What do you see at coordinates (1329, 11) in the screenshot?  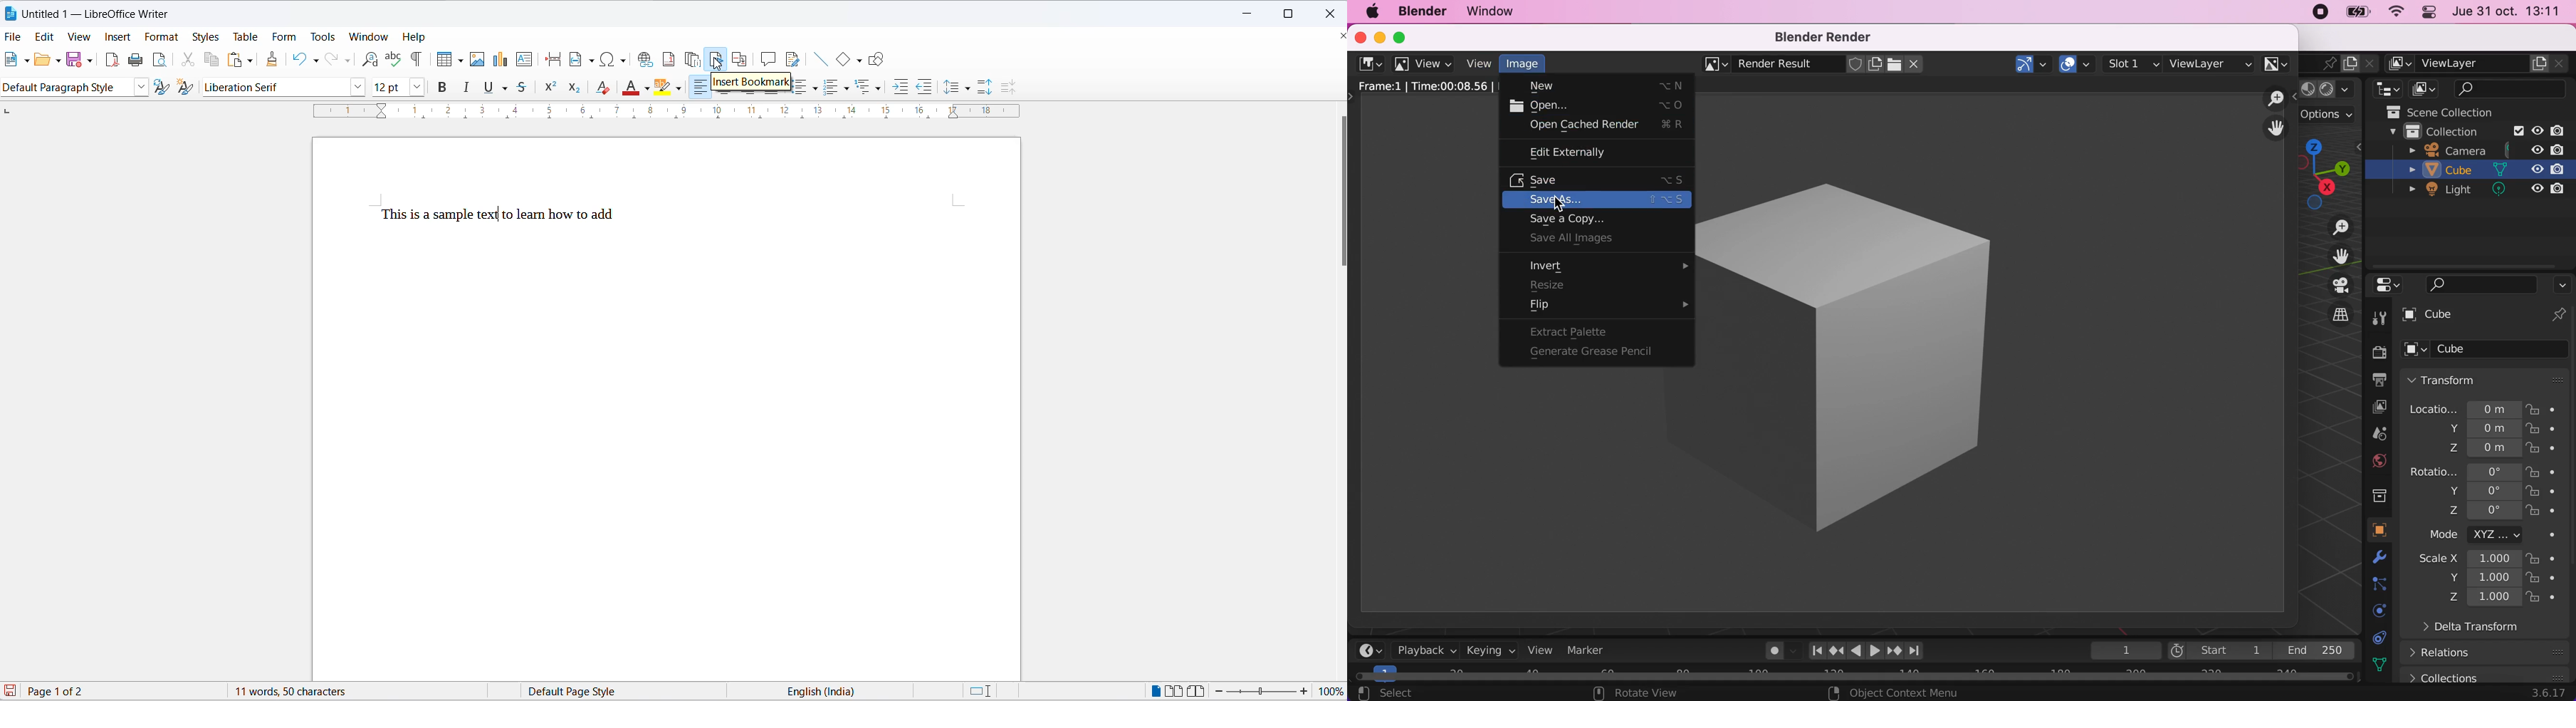 I see `close` at bounding box center [1329, 11].